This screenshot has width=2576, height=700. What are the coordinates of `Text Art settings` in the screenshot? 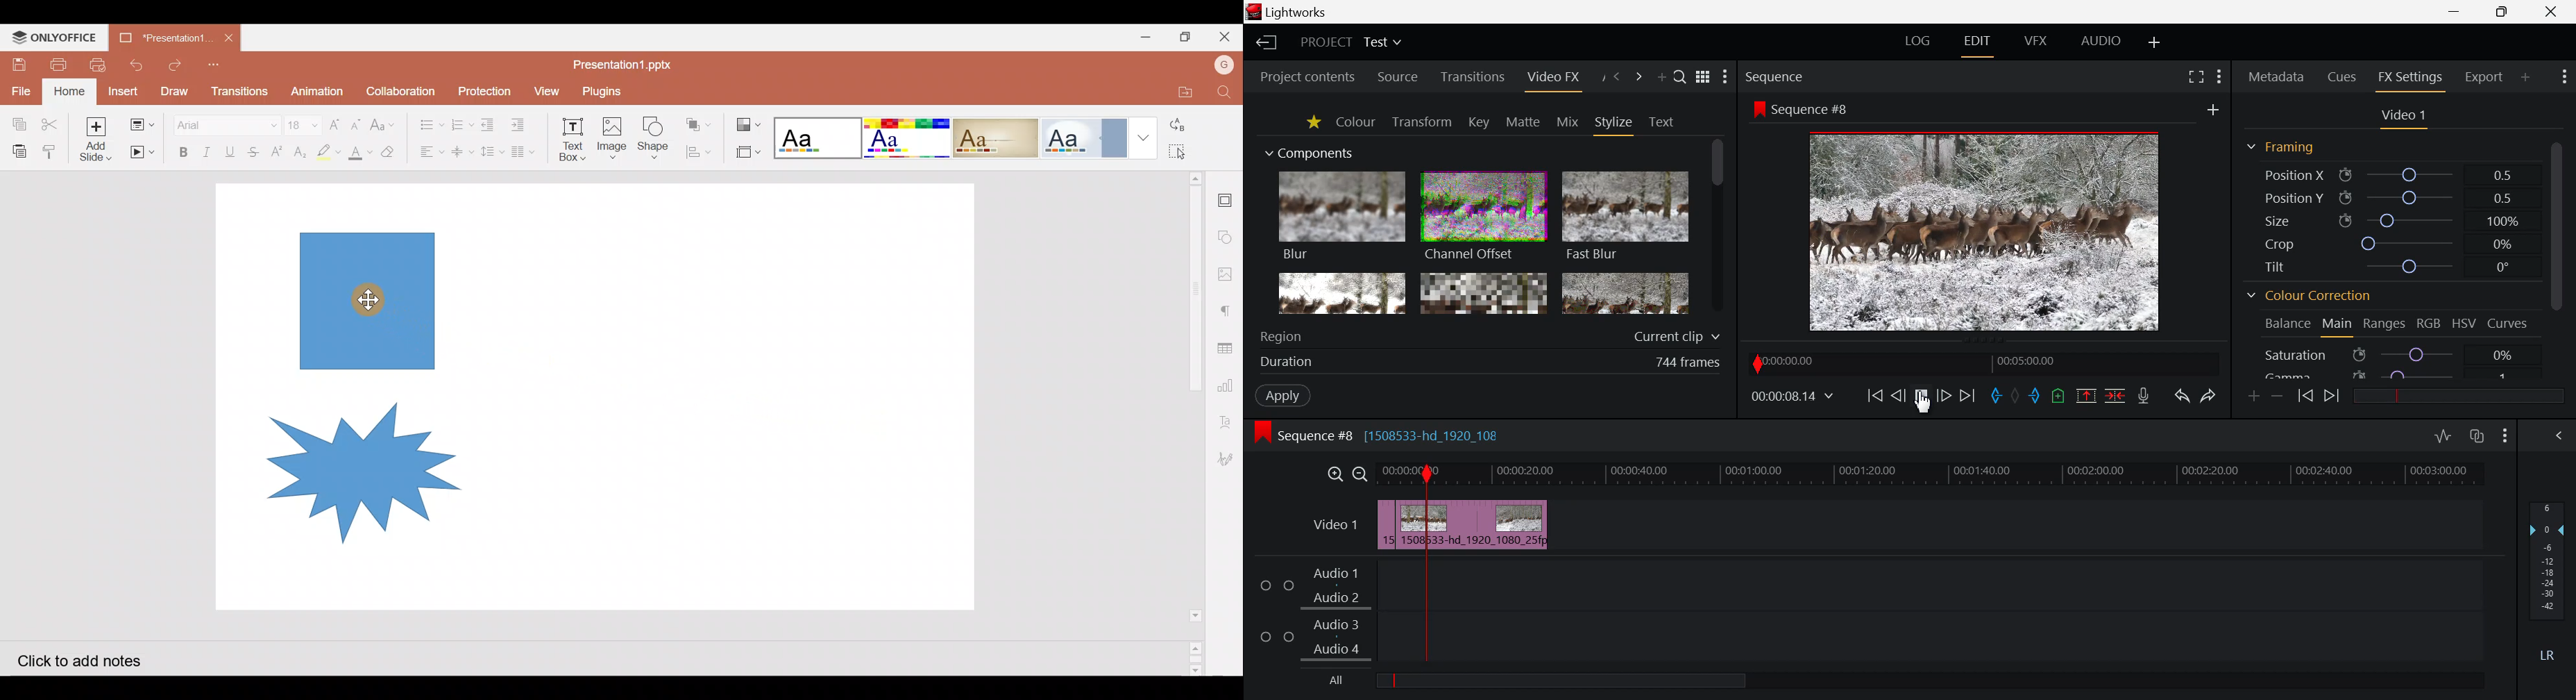 It's located at (1227, 425).